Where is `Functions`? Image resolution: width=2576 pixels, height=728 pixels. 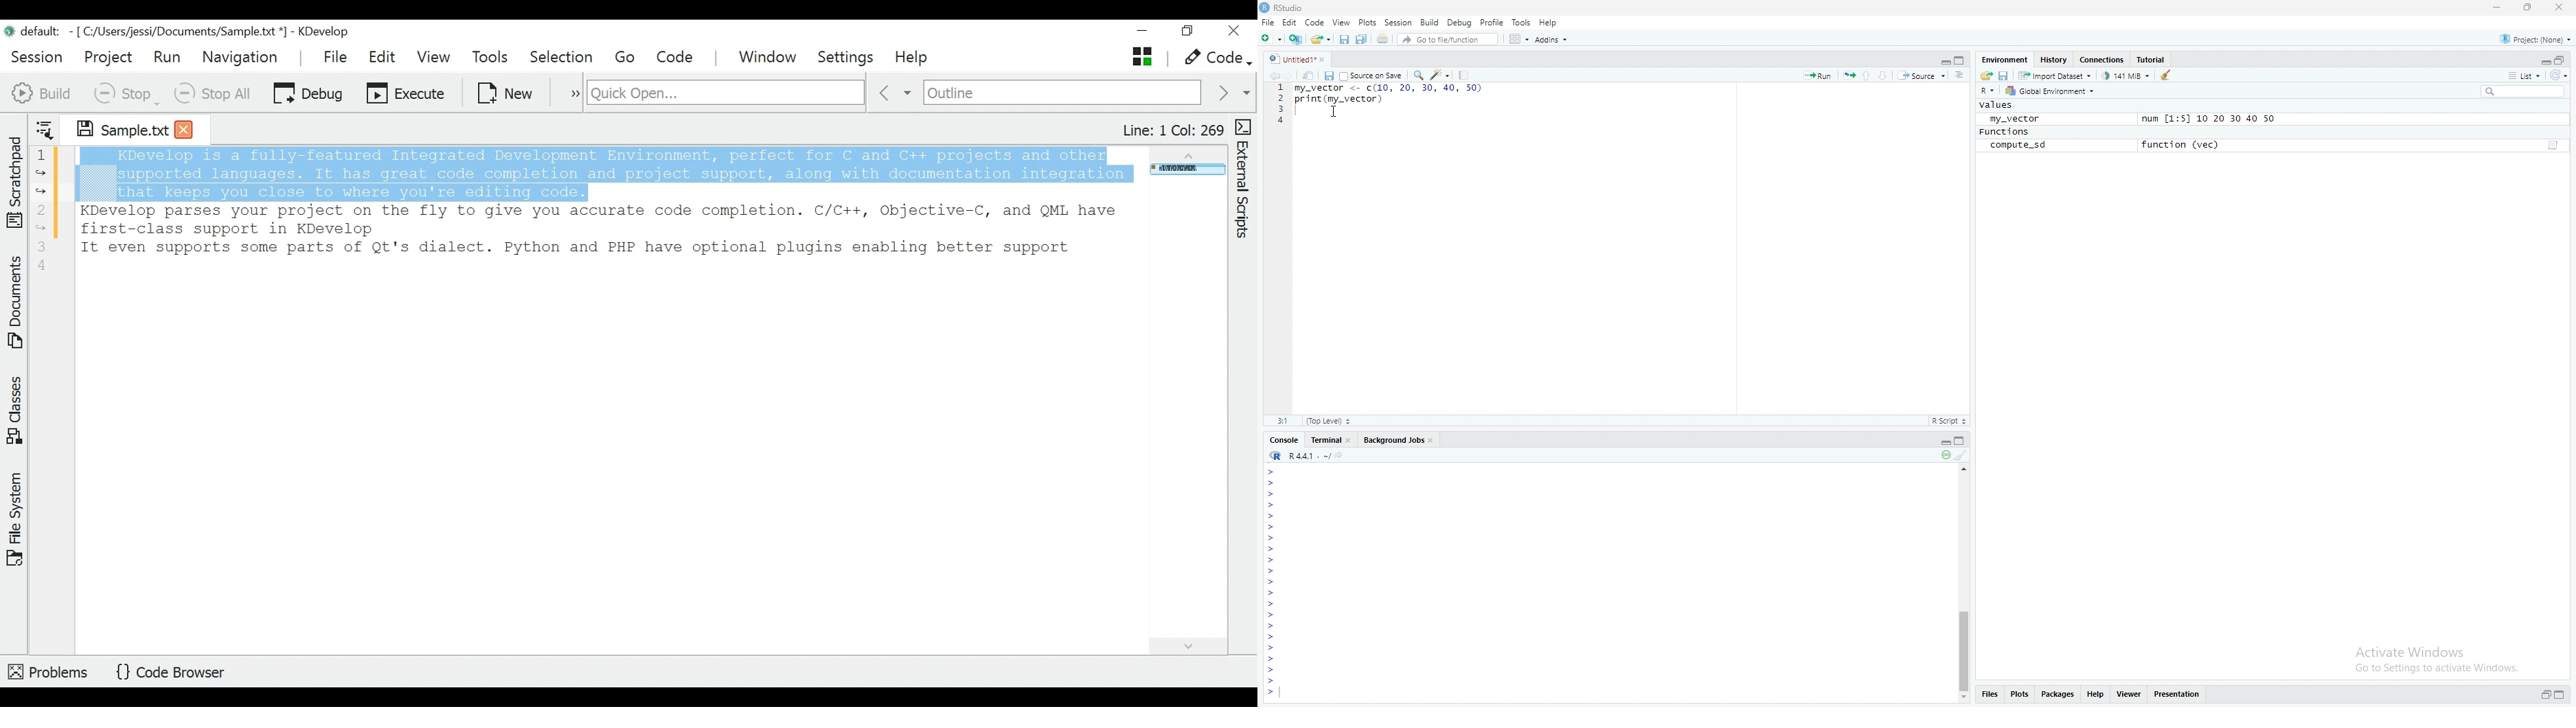
Functions is located at coordinates (2004, 132).